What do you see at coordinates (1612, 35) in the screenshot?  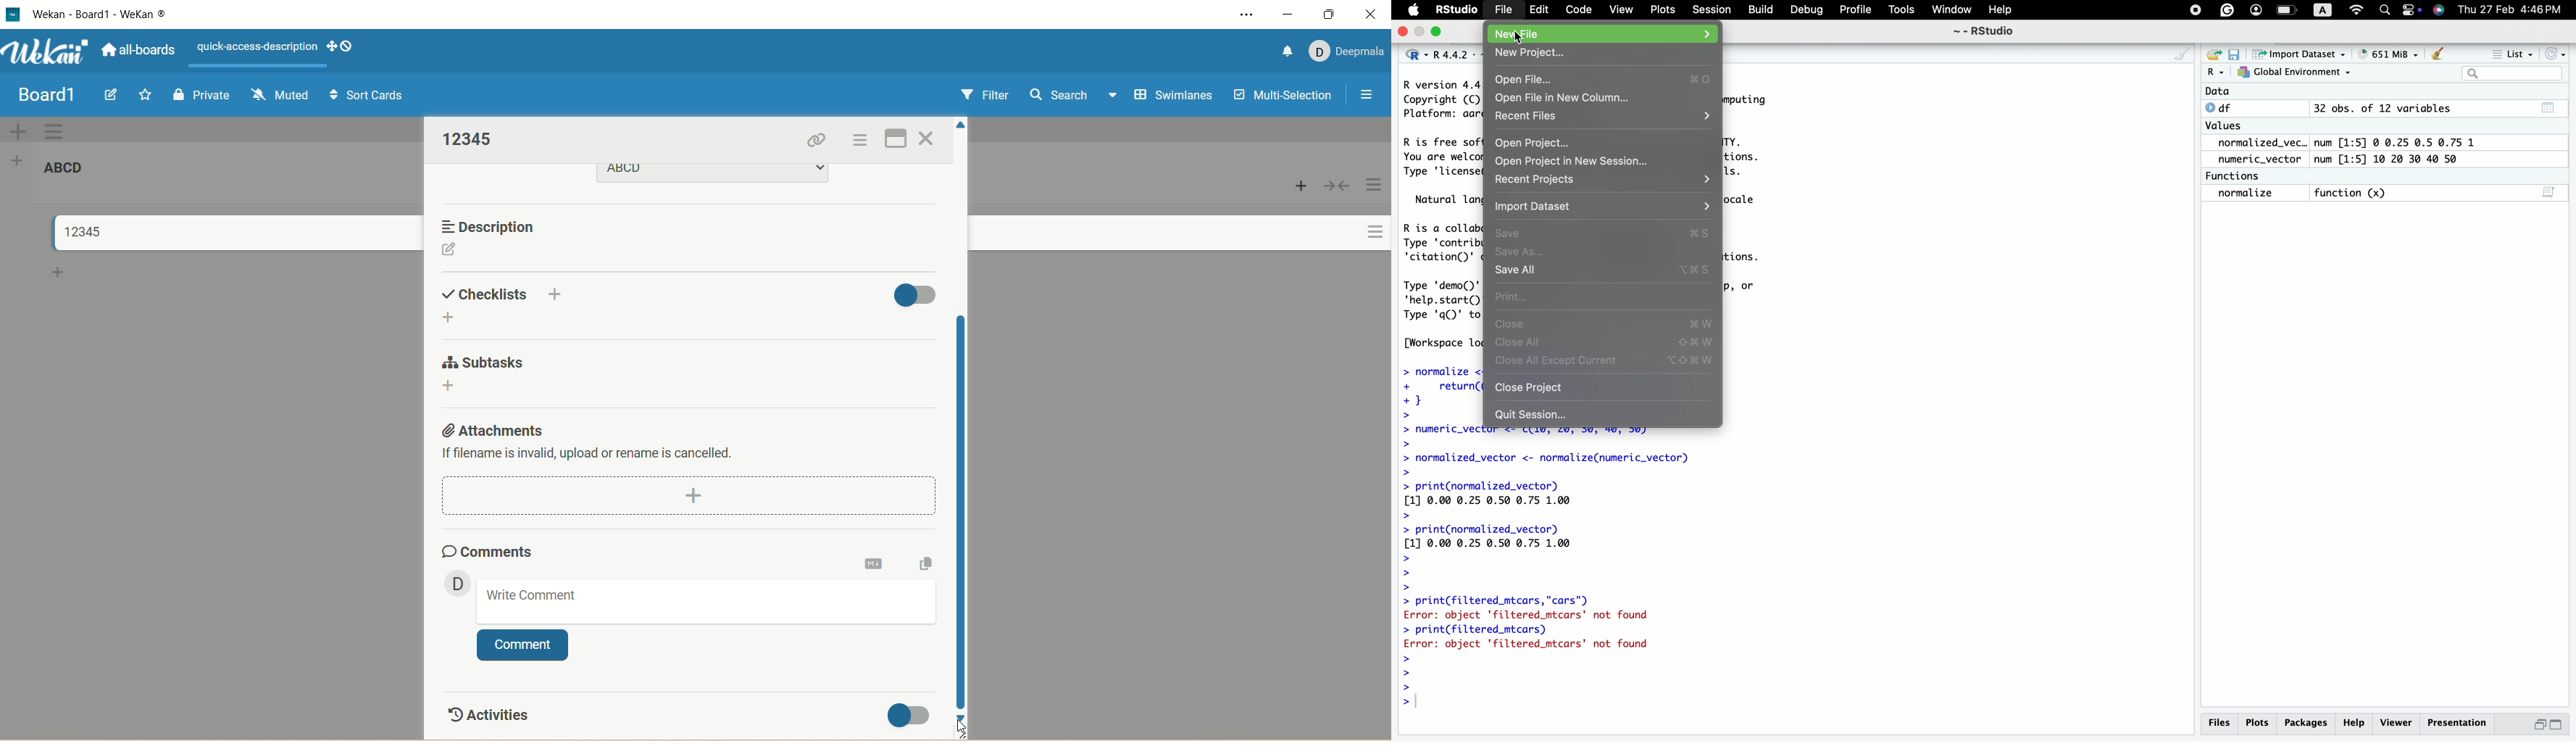 I see `Nev tile ` at bounding box center [1612, 35].